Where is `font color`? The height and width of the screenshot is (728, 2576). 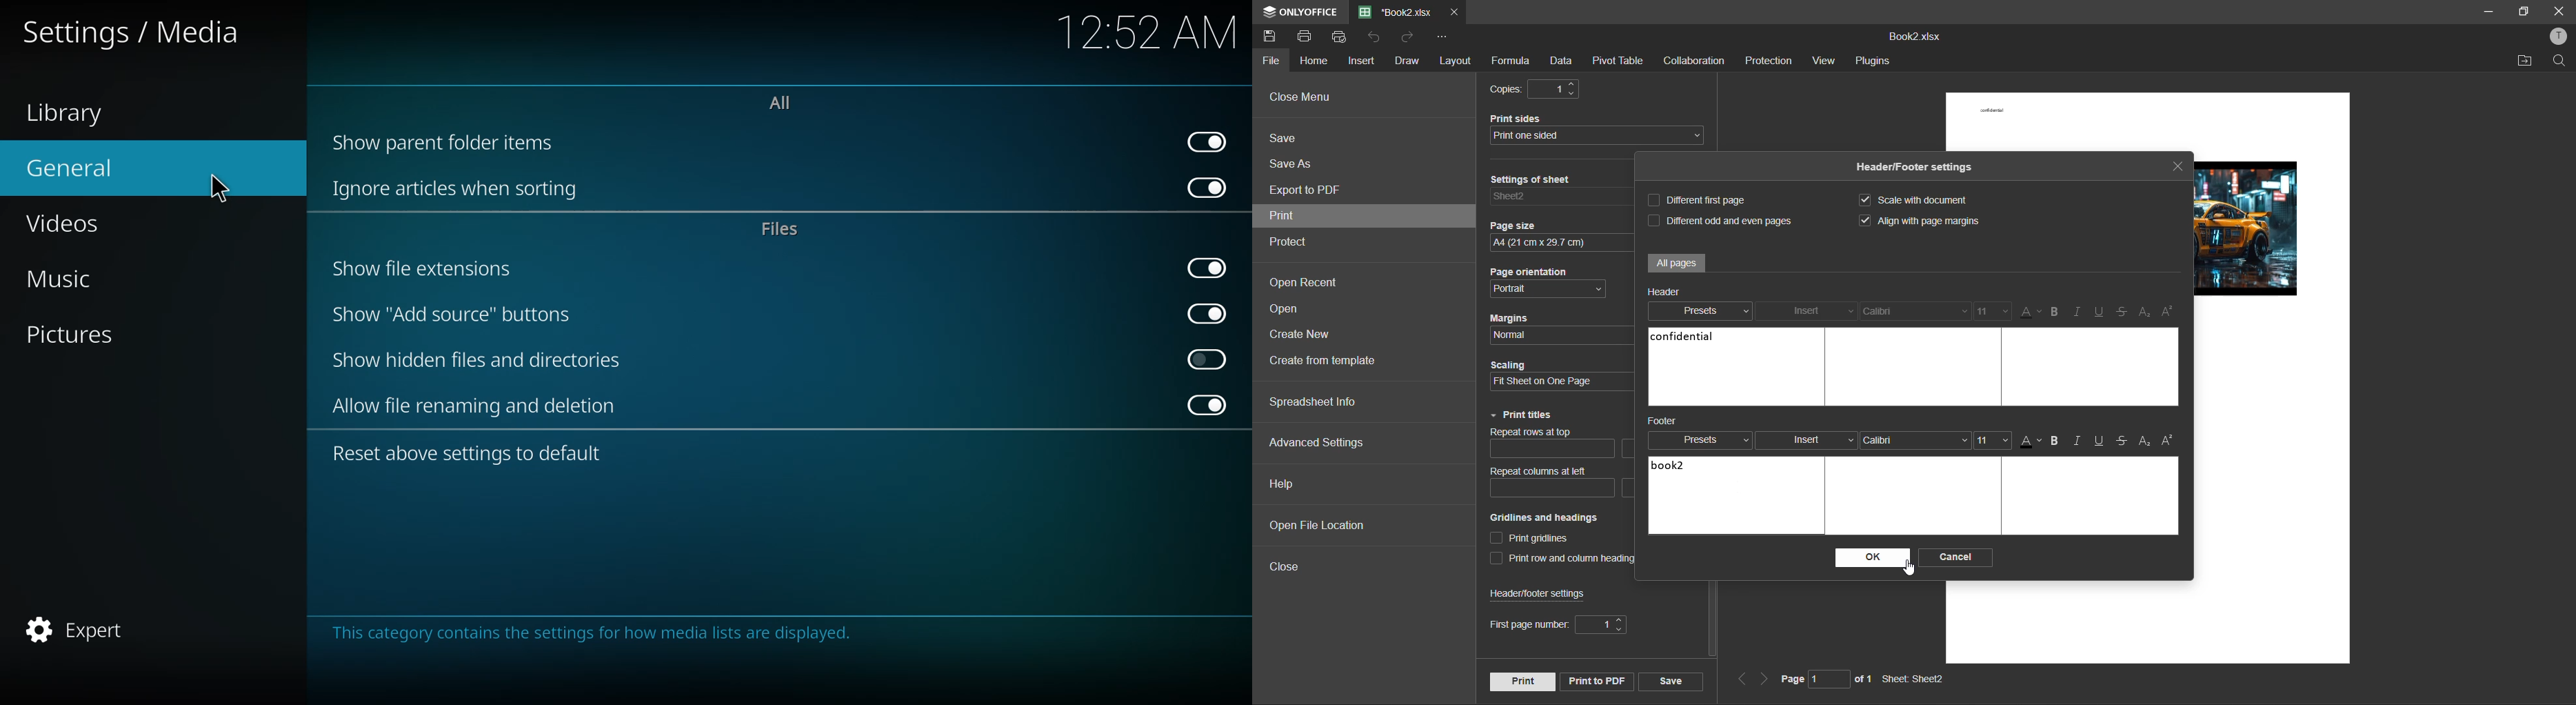
font color is located at coordinates (2032, 439).